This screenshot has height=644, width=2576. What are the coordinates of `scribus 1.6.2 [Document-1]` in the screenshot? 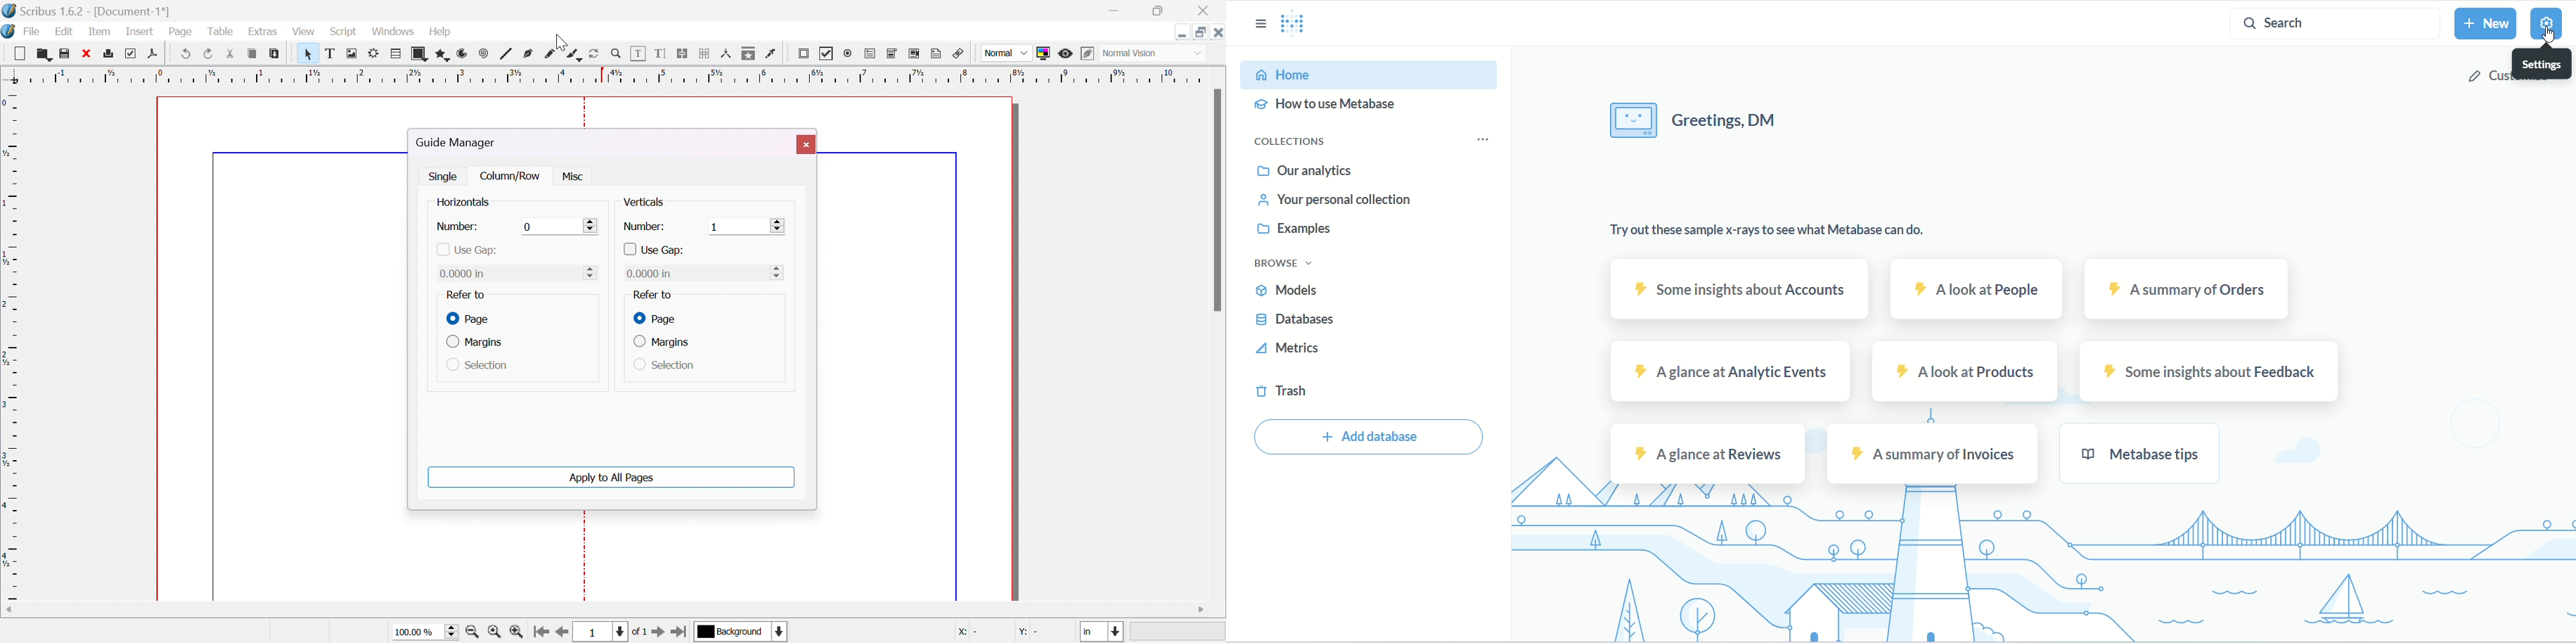 It's located at (85, 9).